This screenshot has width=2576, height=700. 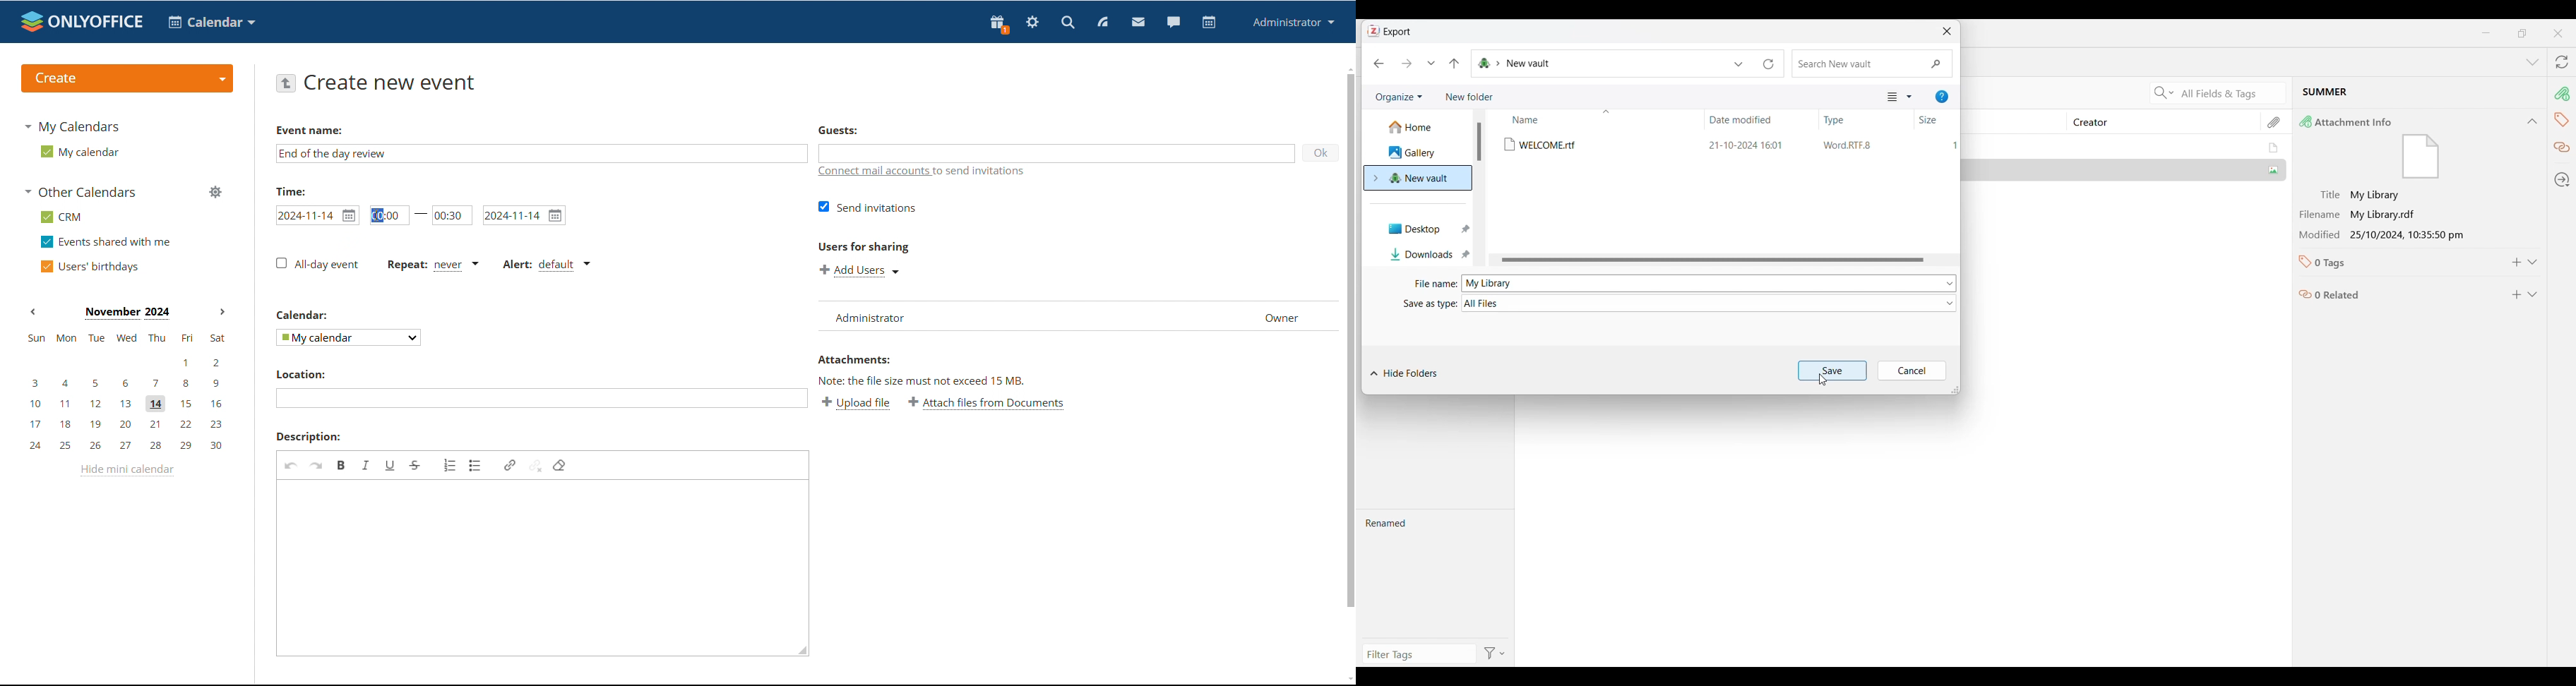 I want to click on New Vault, so click(x=1538, y=63).